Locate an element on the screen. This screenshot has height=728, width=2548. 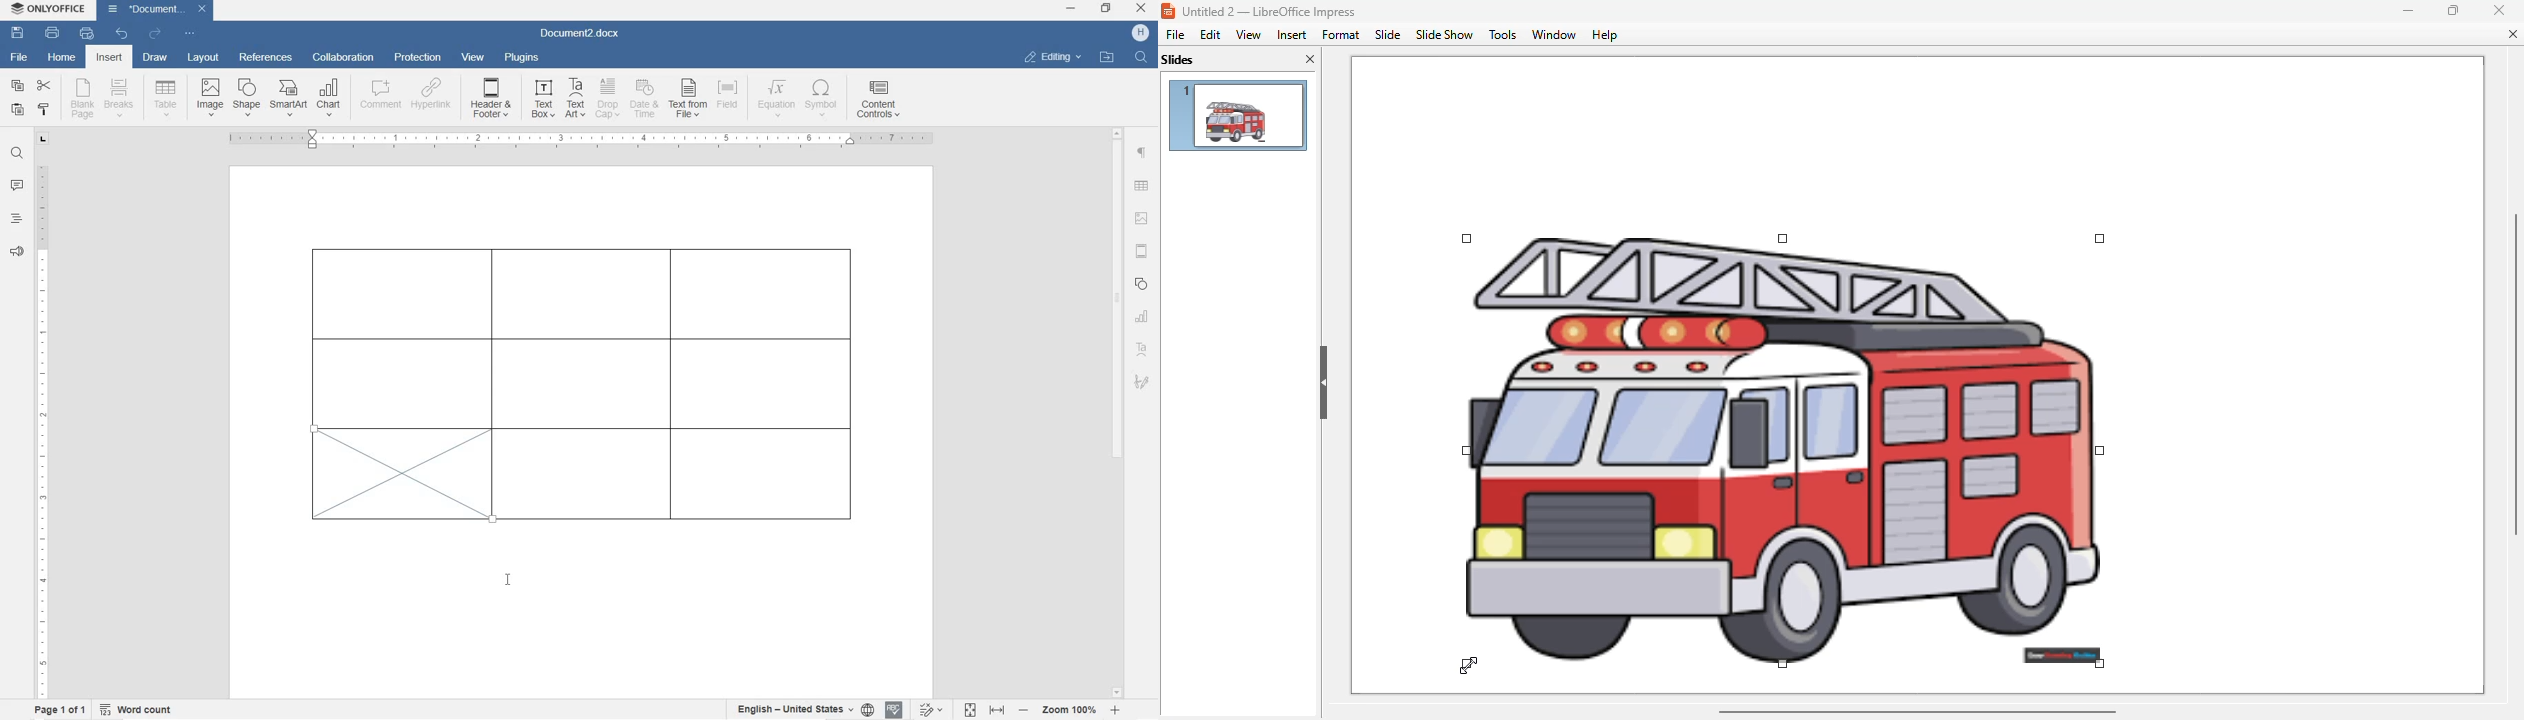
scrollbar is located at coordinates (1118, 412).